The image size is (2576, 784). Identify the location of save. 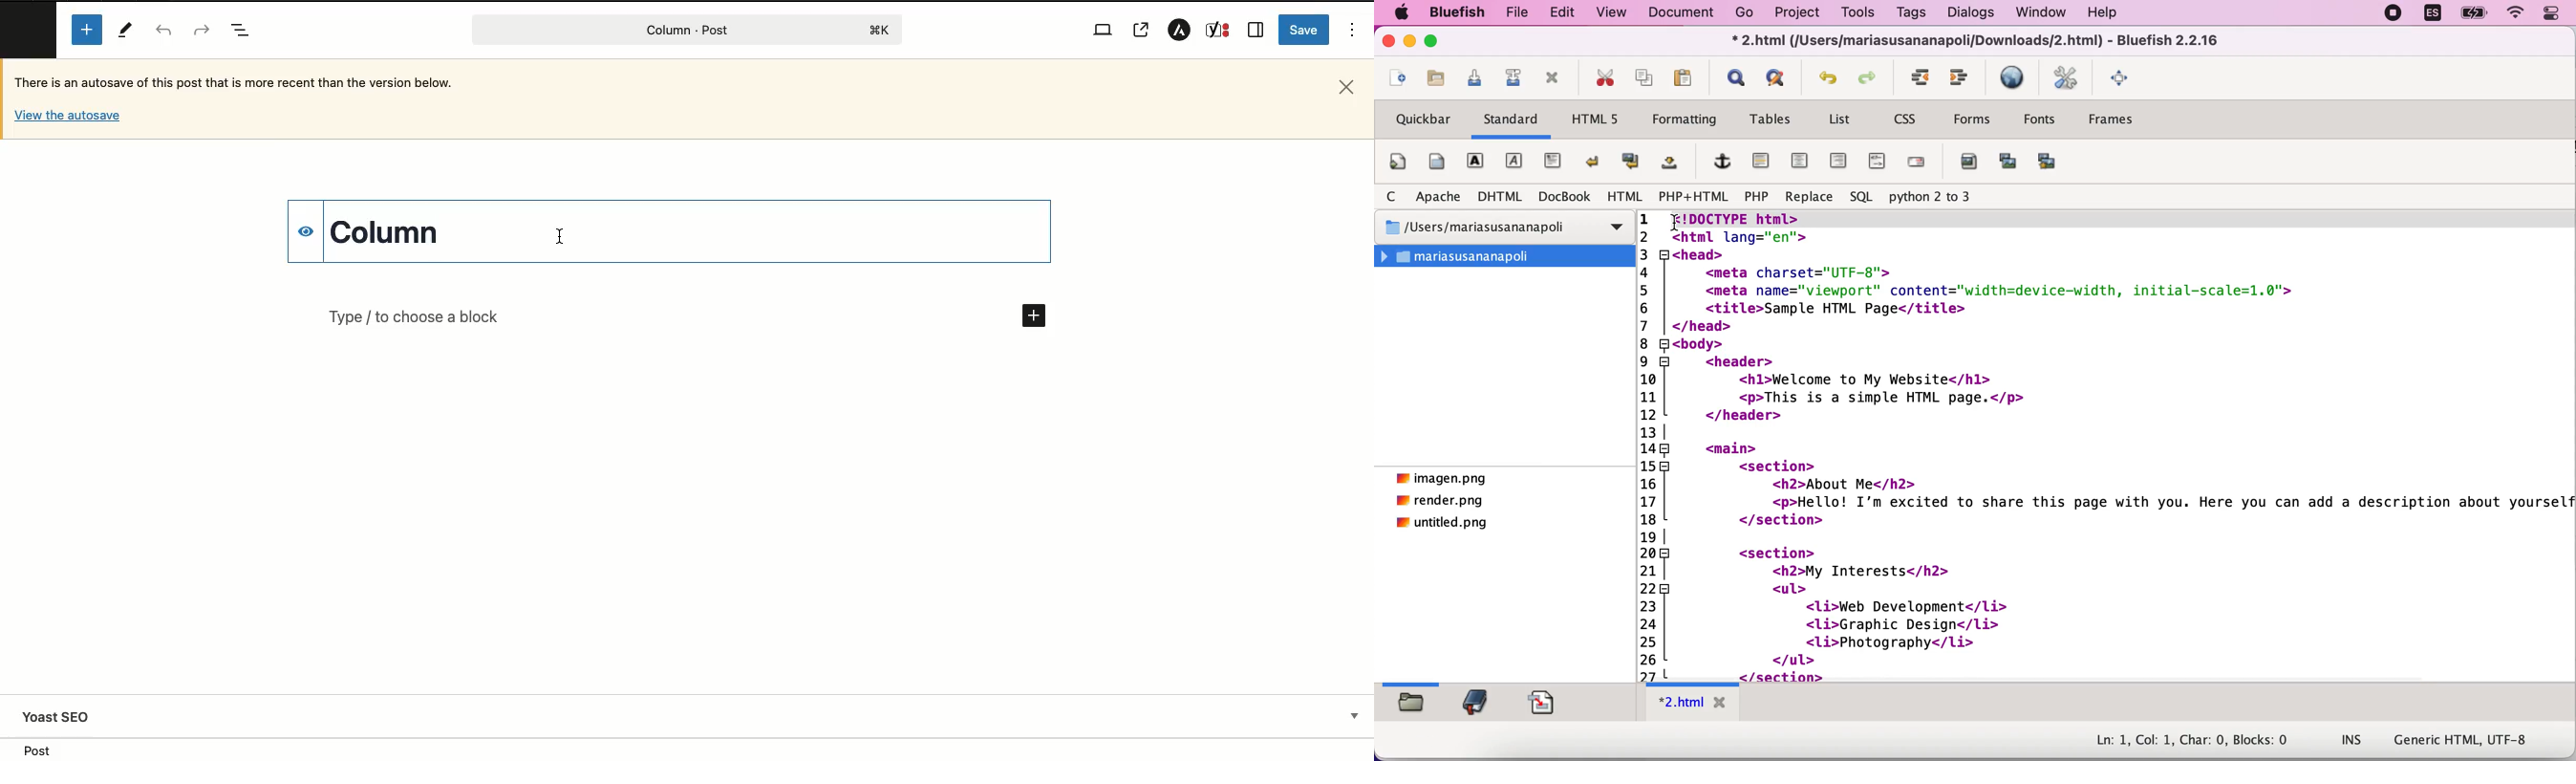
(1477, 79).